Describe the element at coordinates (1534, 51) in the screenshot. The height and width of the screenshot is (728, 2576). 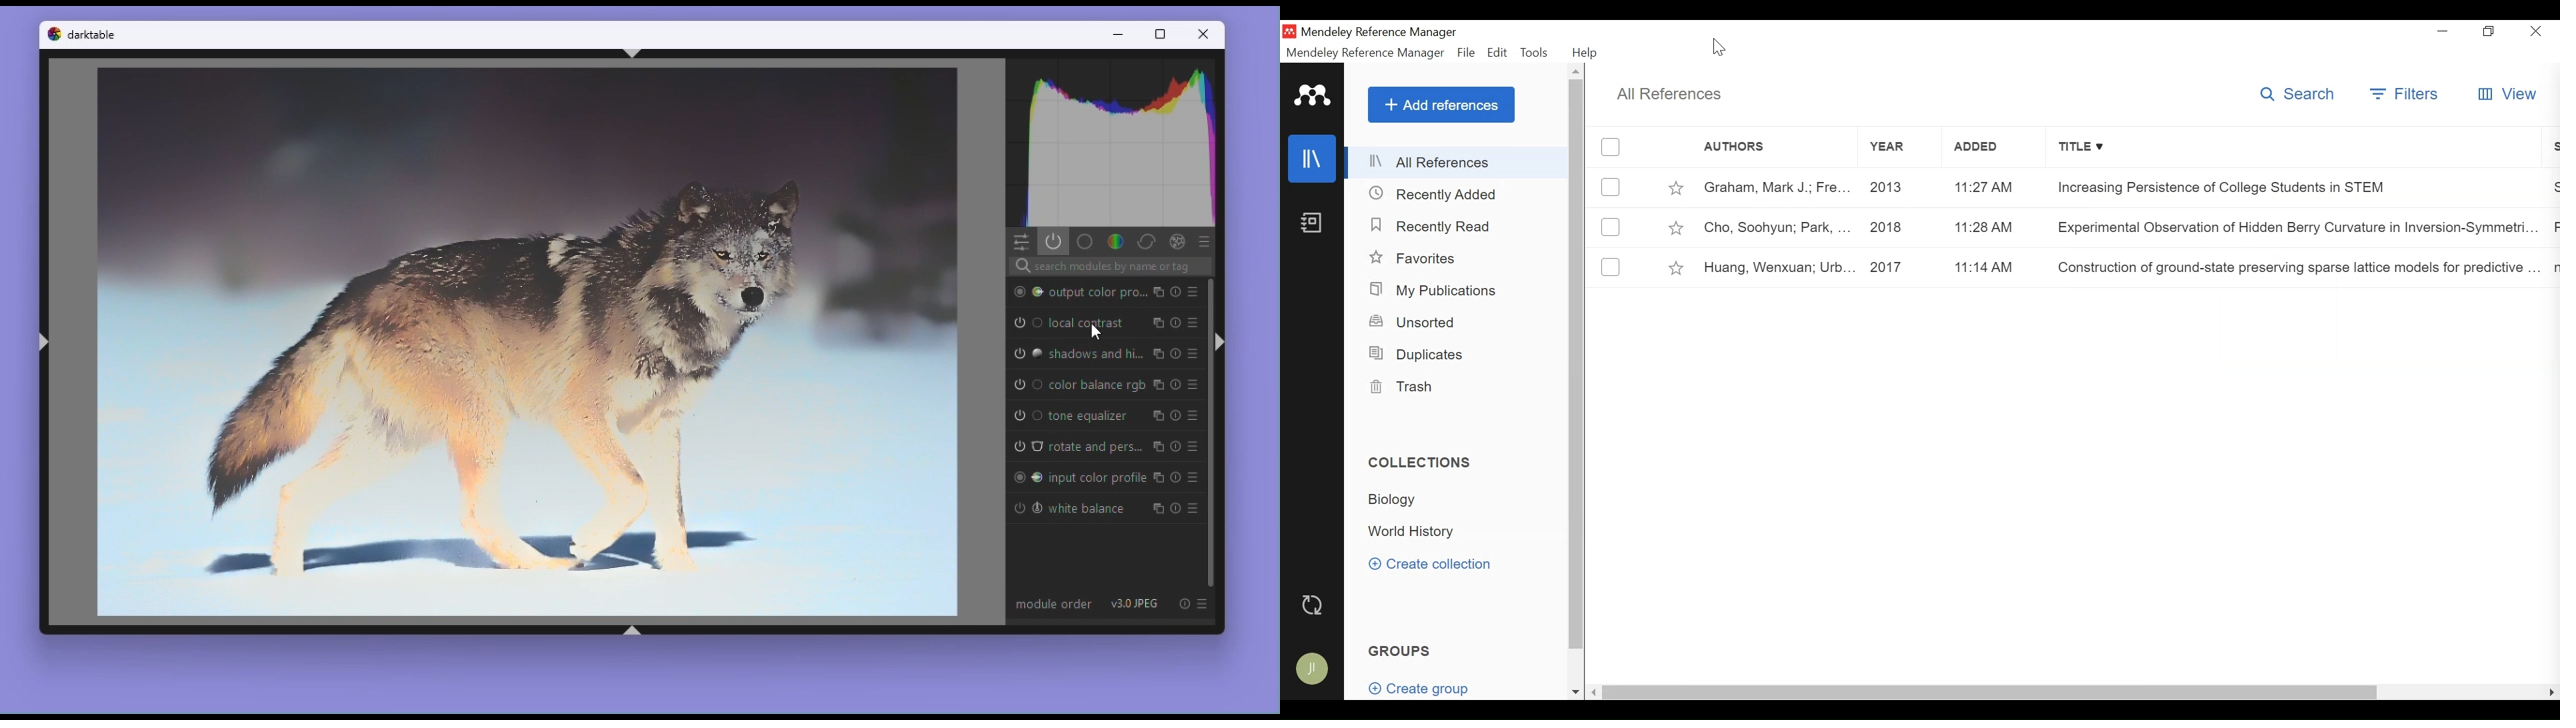
I see `Tools` at that location.